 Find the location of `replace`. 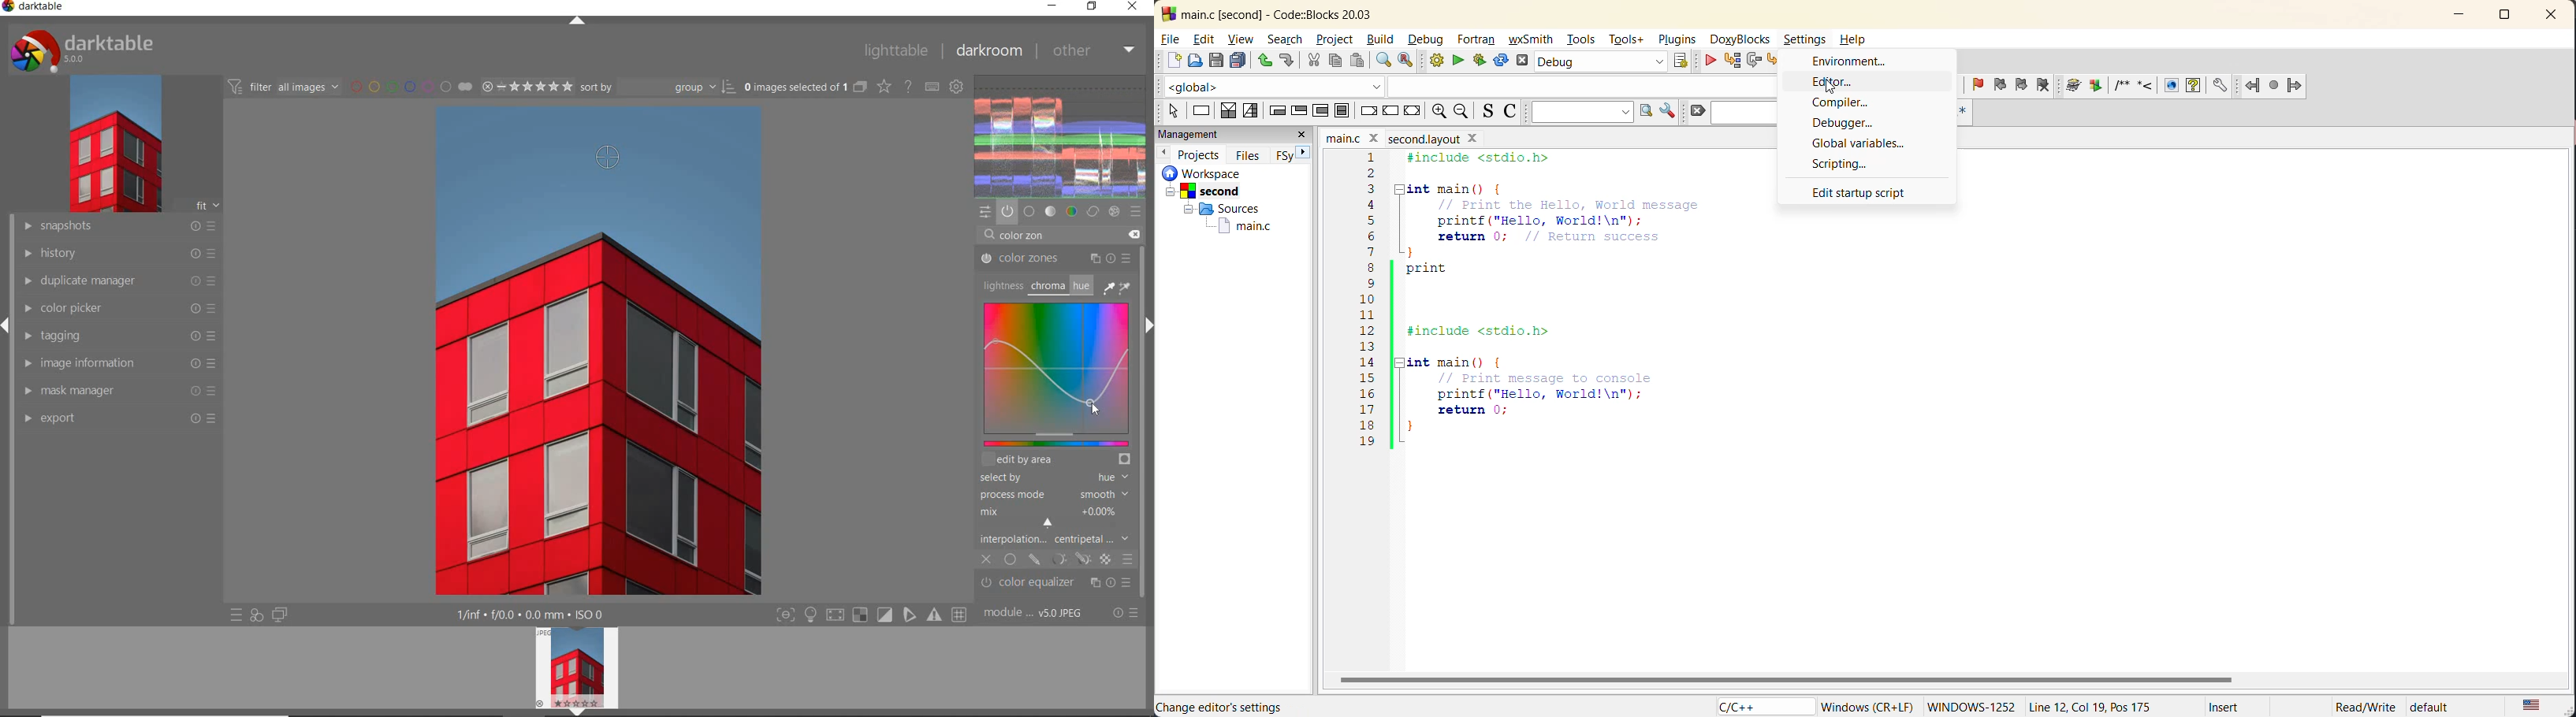

replace is located at coordinates (1409, 61).